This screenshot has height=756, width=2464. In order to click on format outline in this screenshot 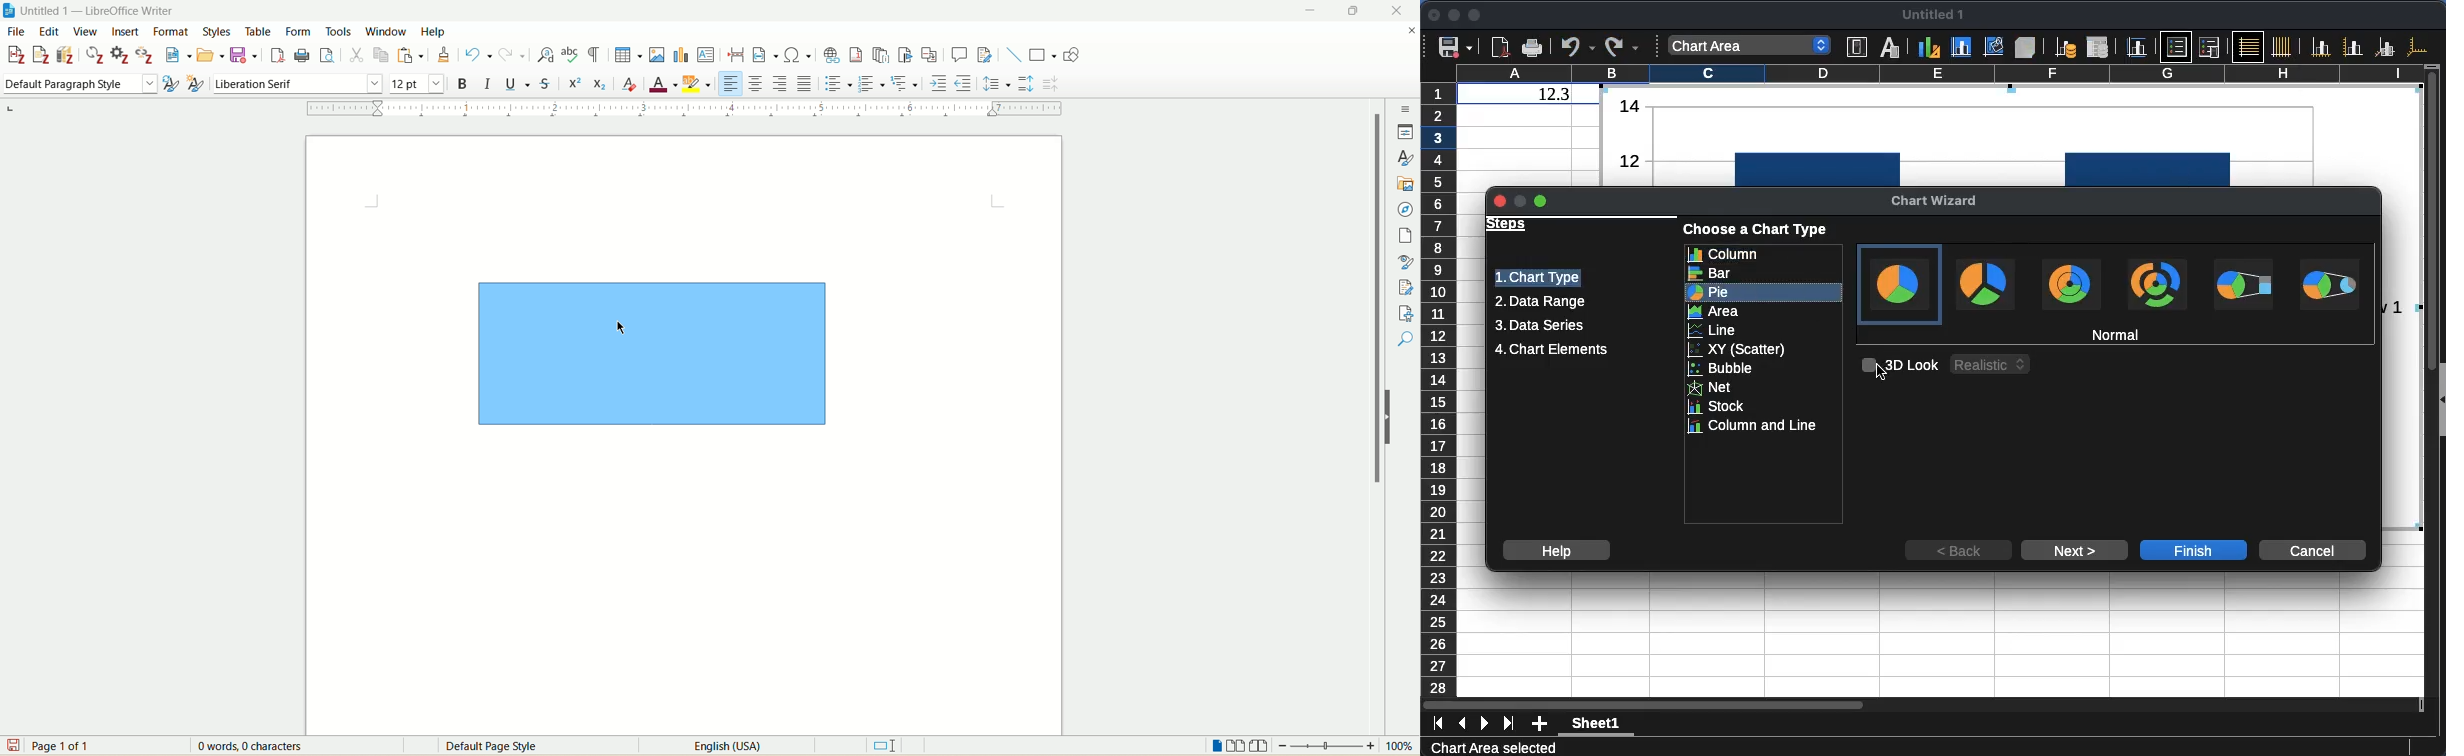, I will do `click(905, 84)`.